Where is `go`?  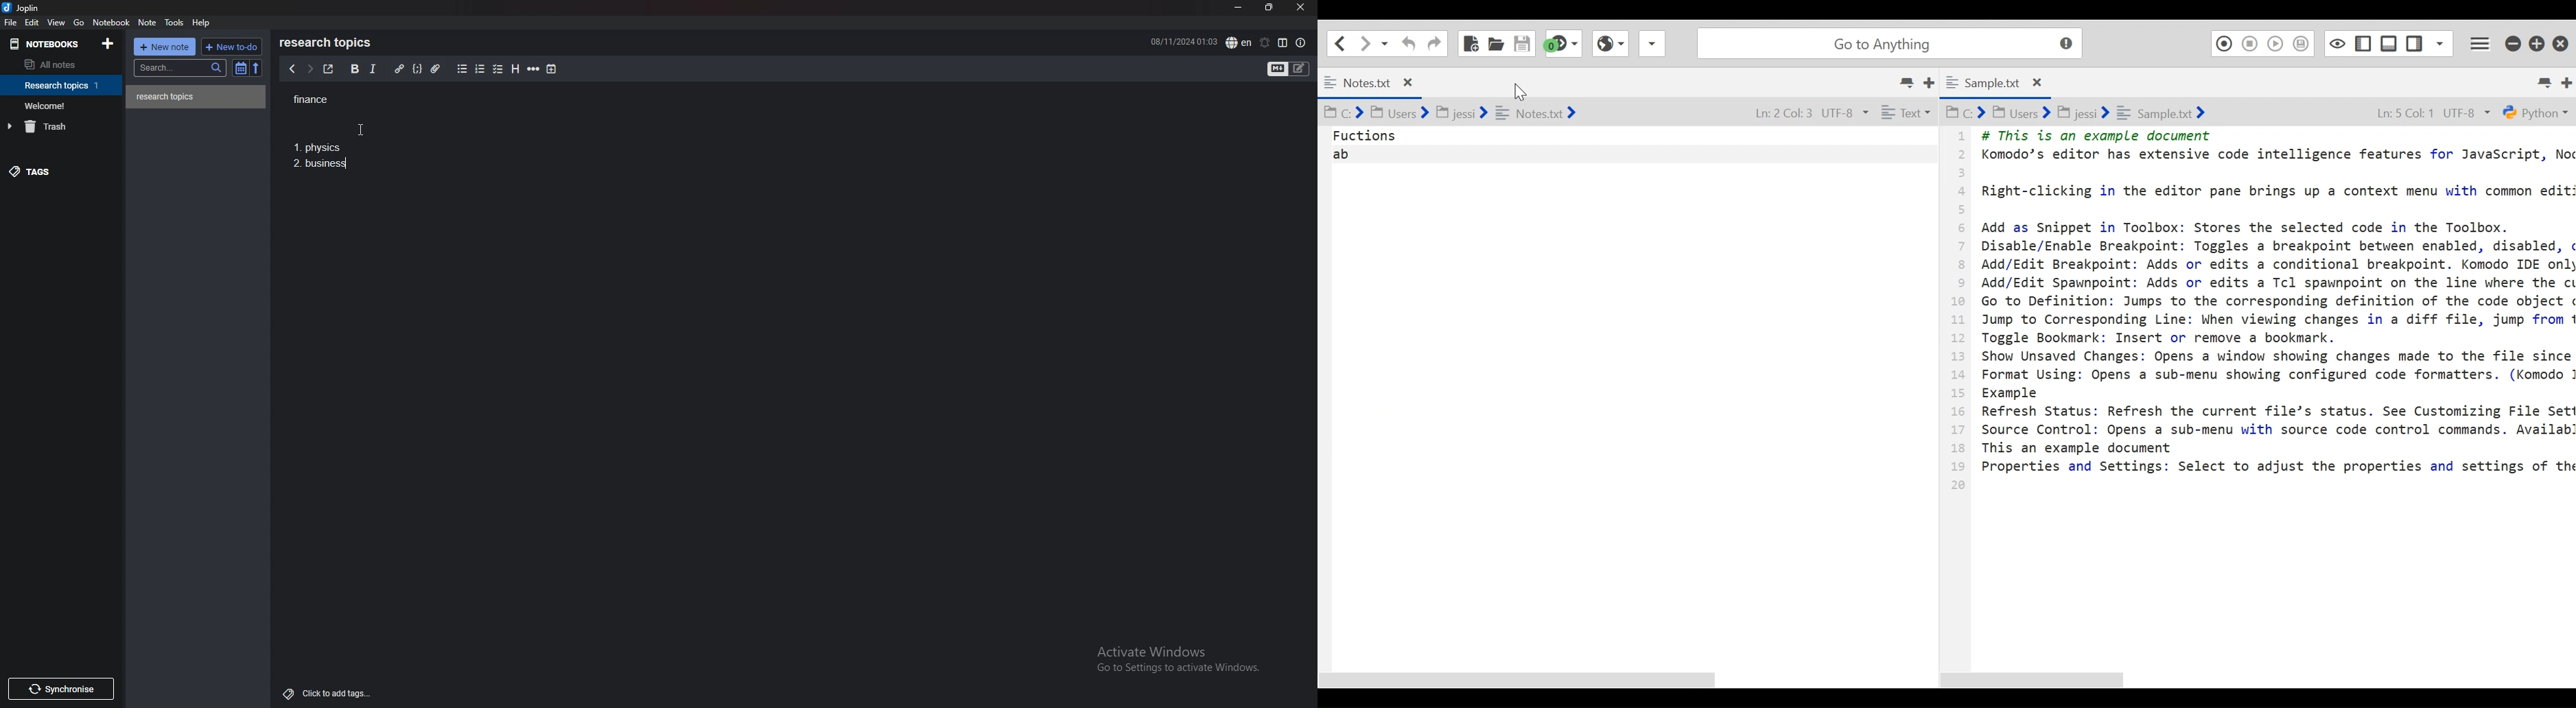 go is located at coordinates (78, 23).